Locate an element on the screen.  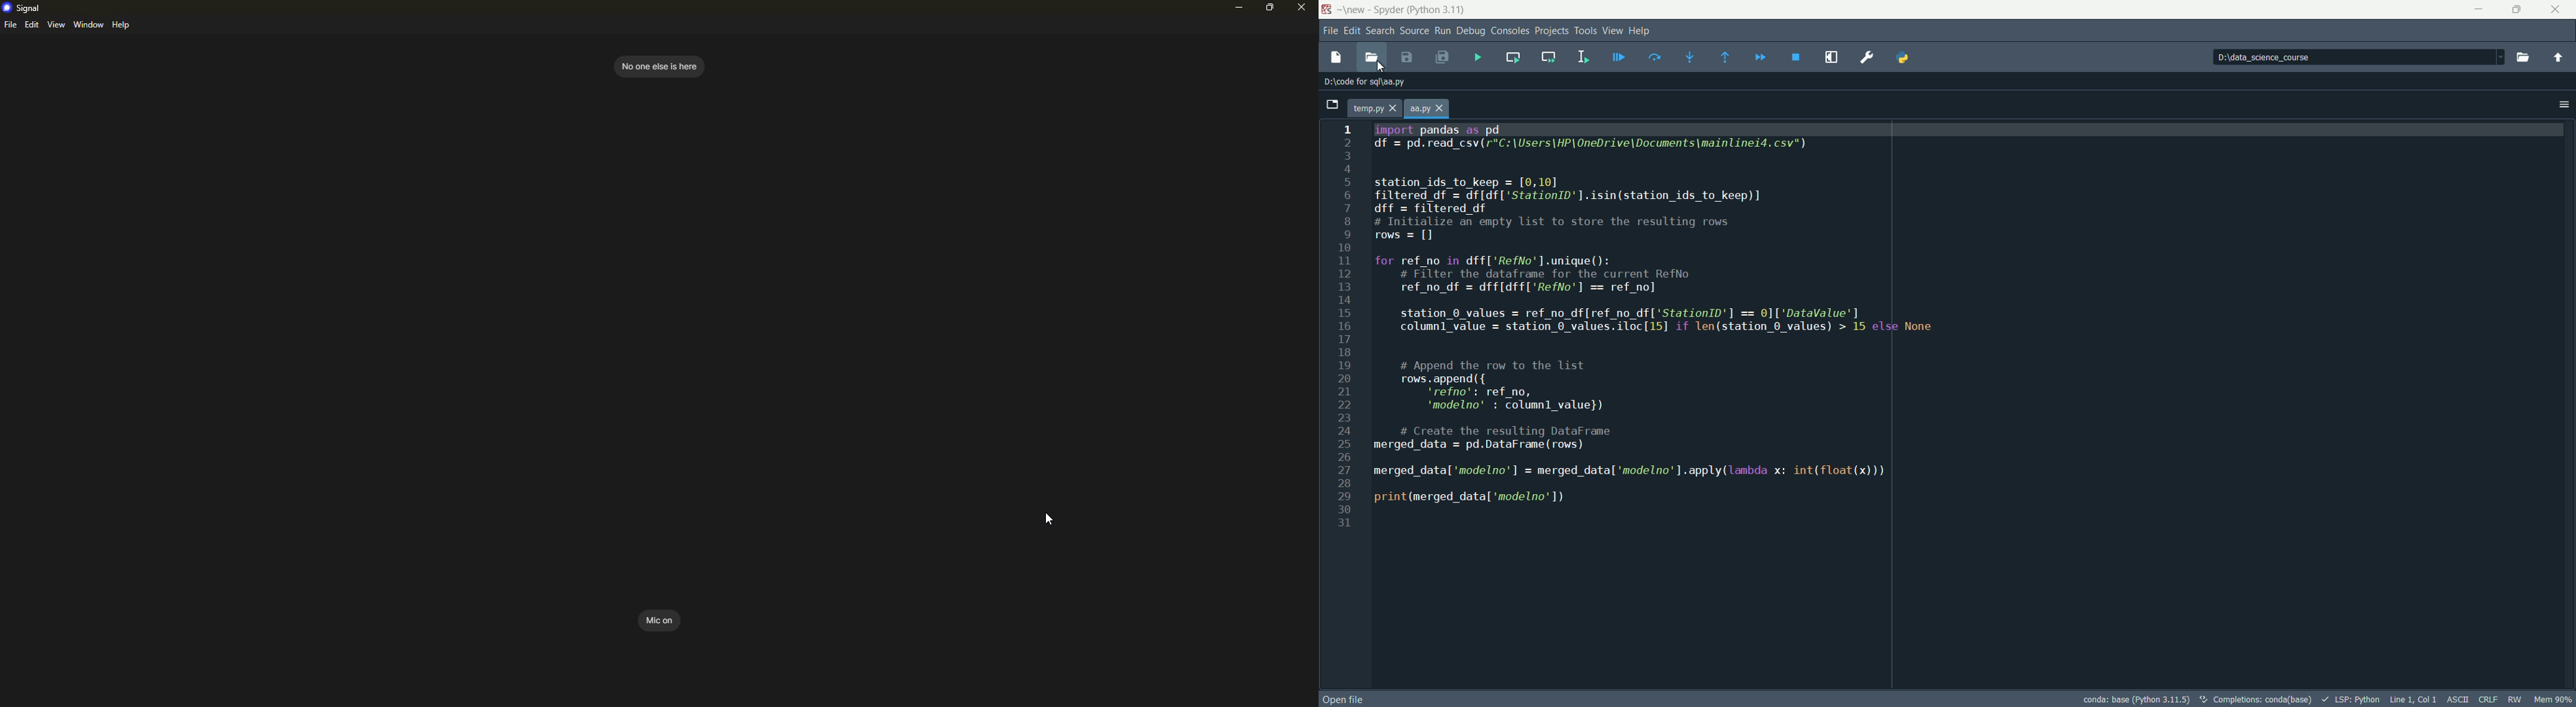
python interpretor is located at coordinates (2136, 699).